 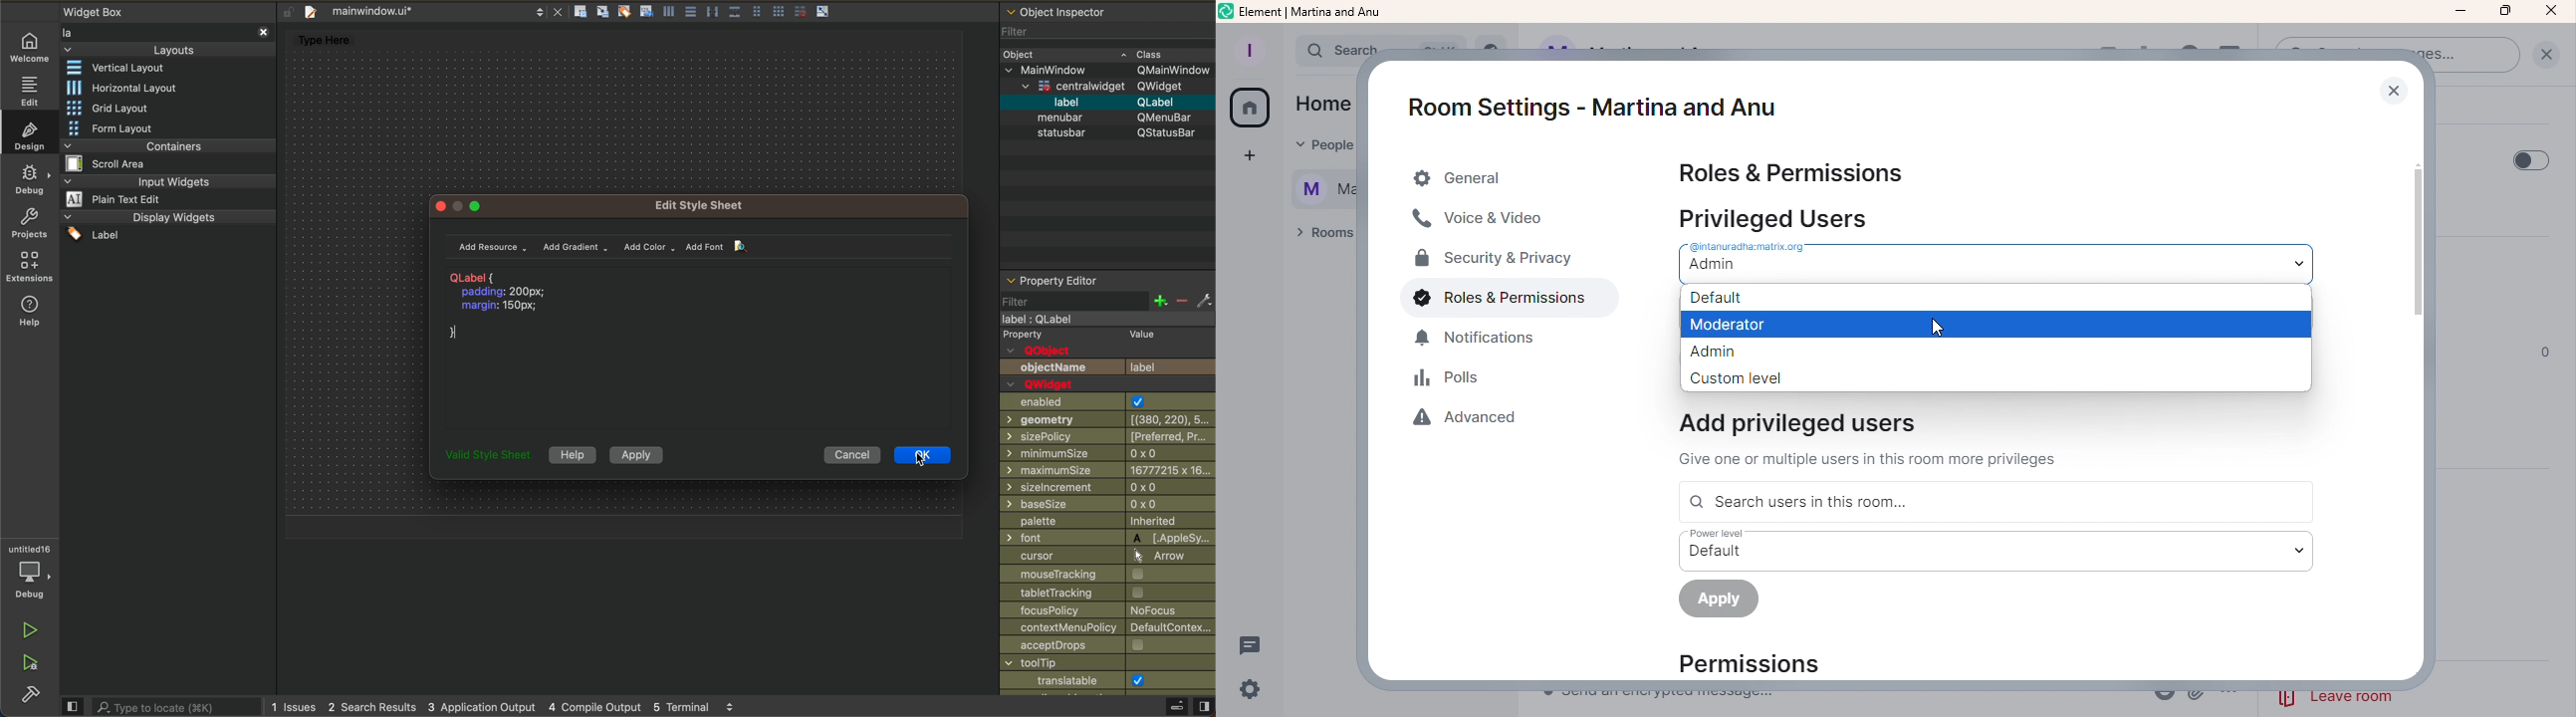 What do you see at coordinates (2424, 394) in the screenshot?
I see `Scroll bar` at bounding box center [2424, 394].